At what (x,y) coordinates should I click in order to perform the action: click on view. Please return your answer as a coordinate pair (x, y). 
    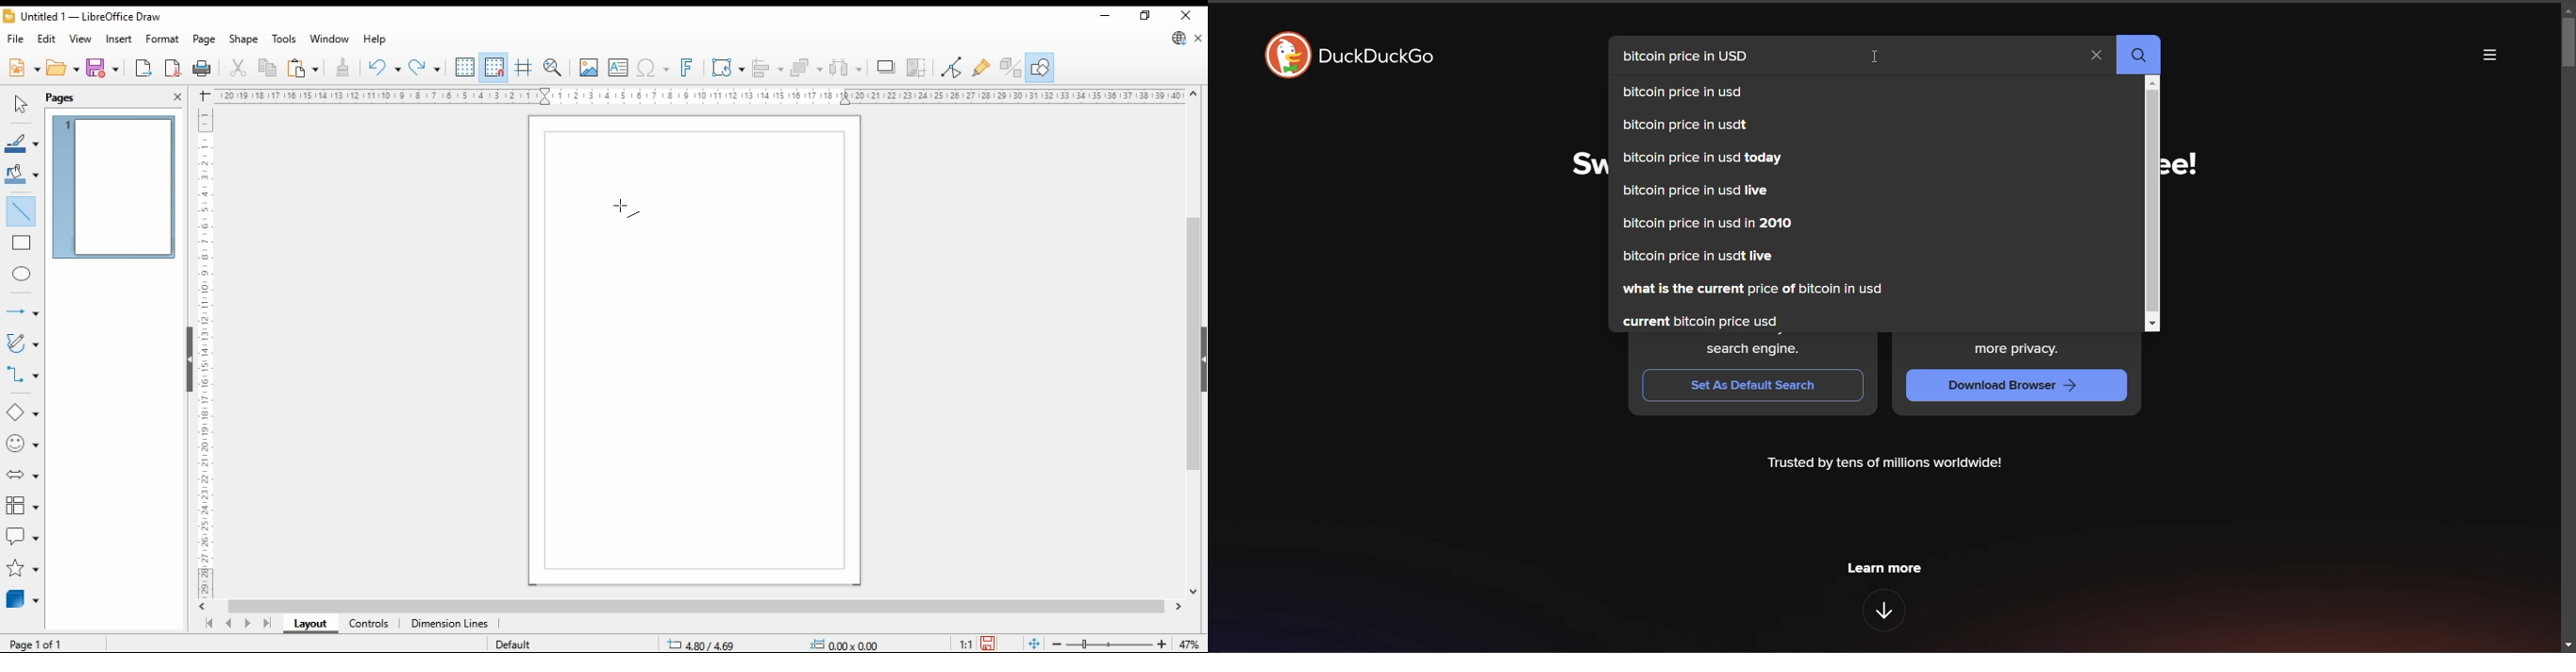
    Looking at the image, I should click on (81, 40).